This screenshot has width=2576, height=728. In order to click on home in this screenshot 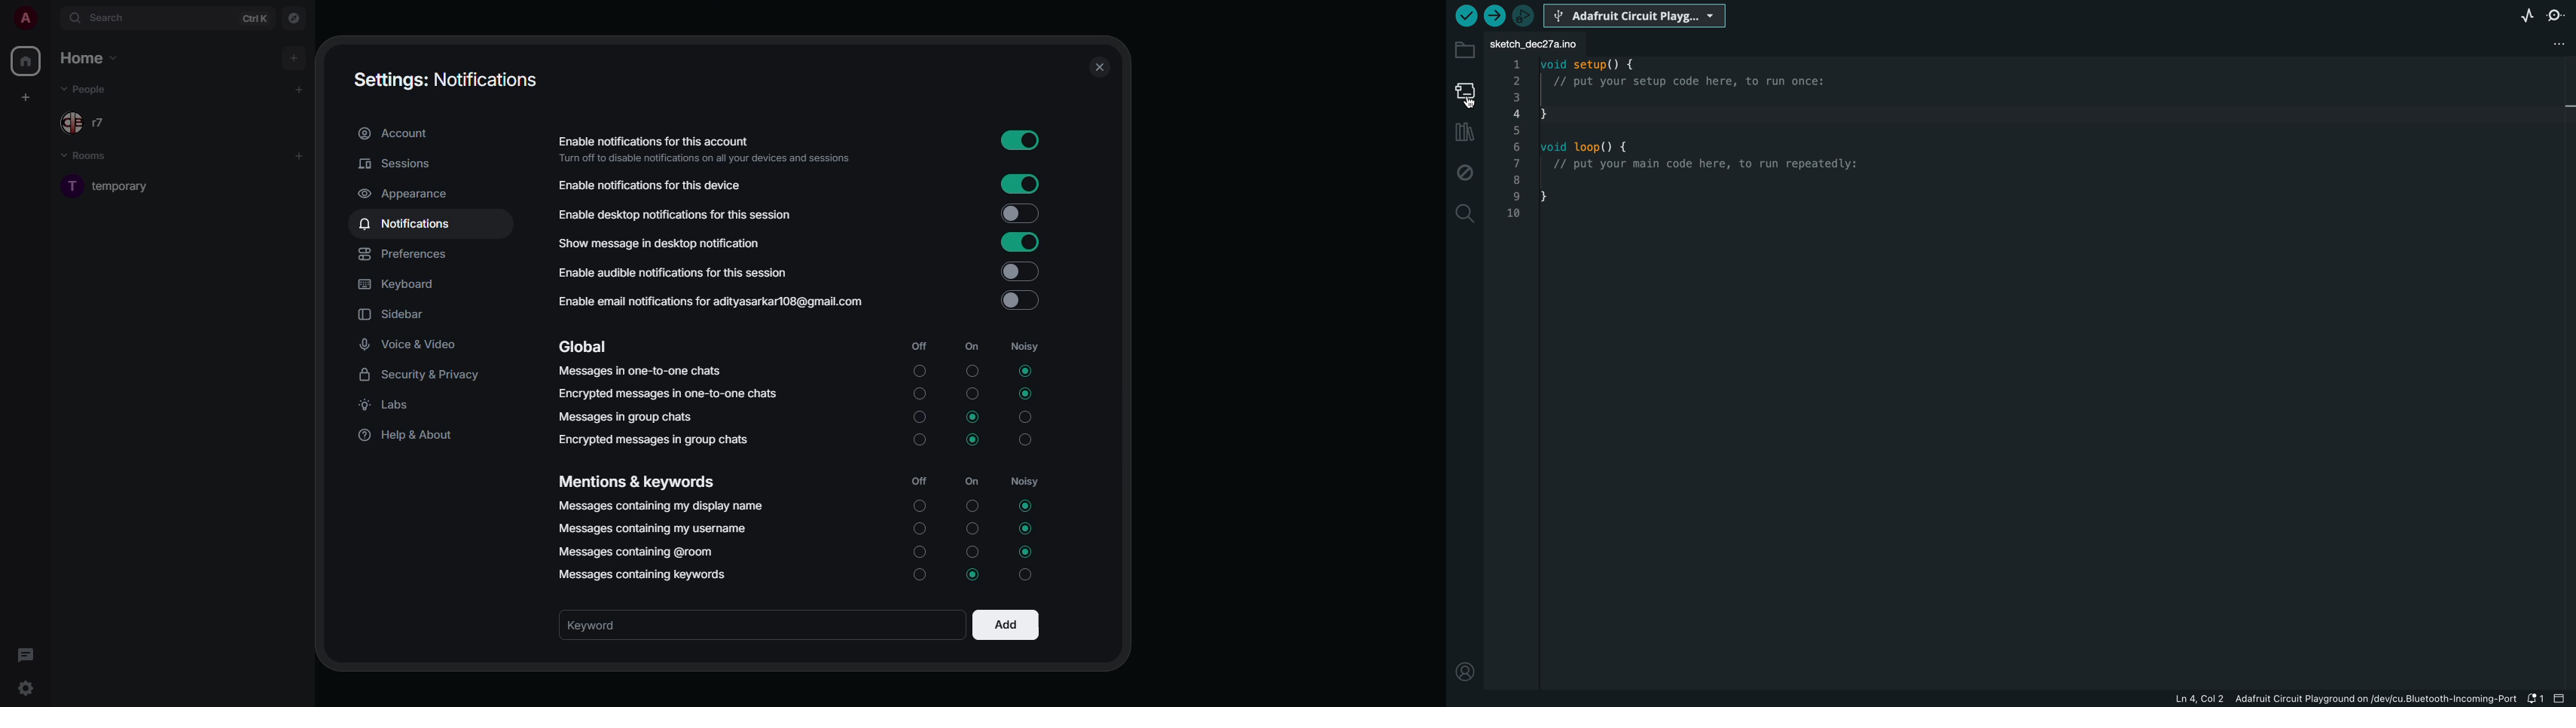, I will do `click(29, 62)`.